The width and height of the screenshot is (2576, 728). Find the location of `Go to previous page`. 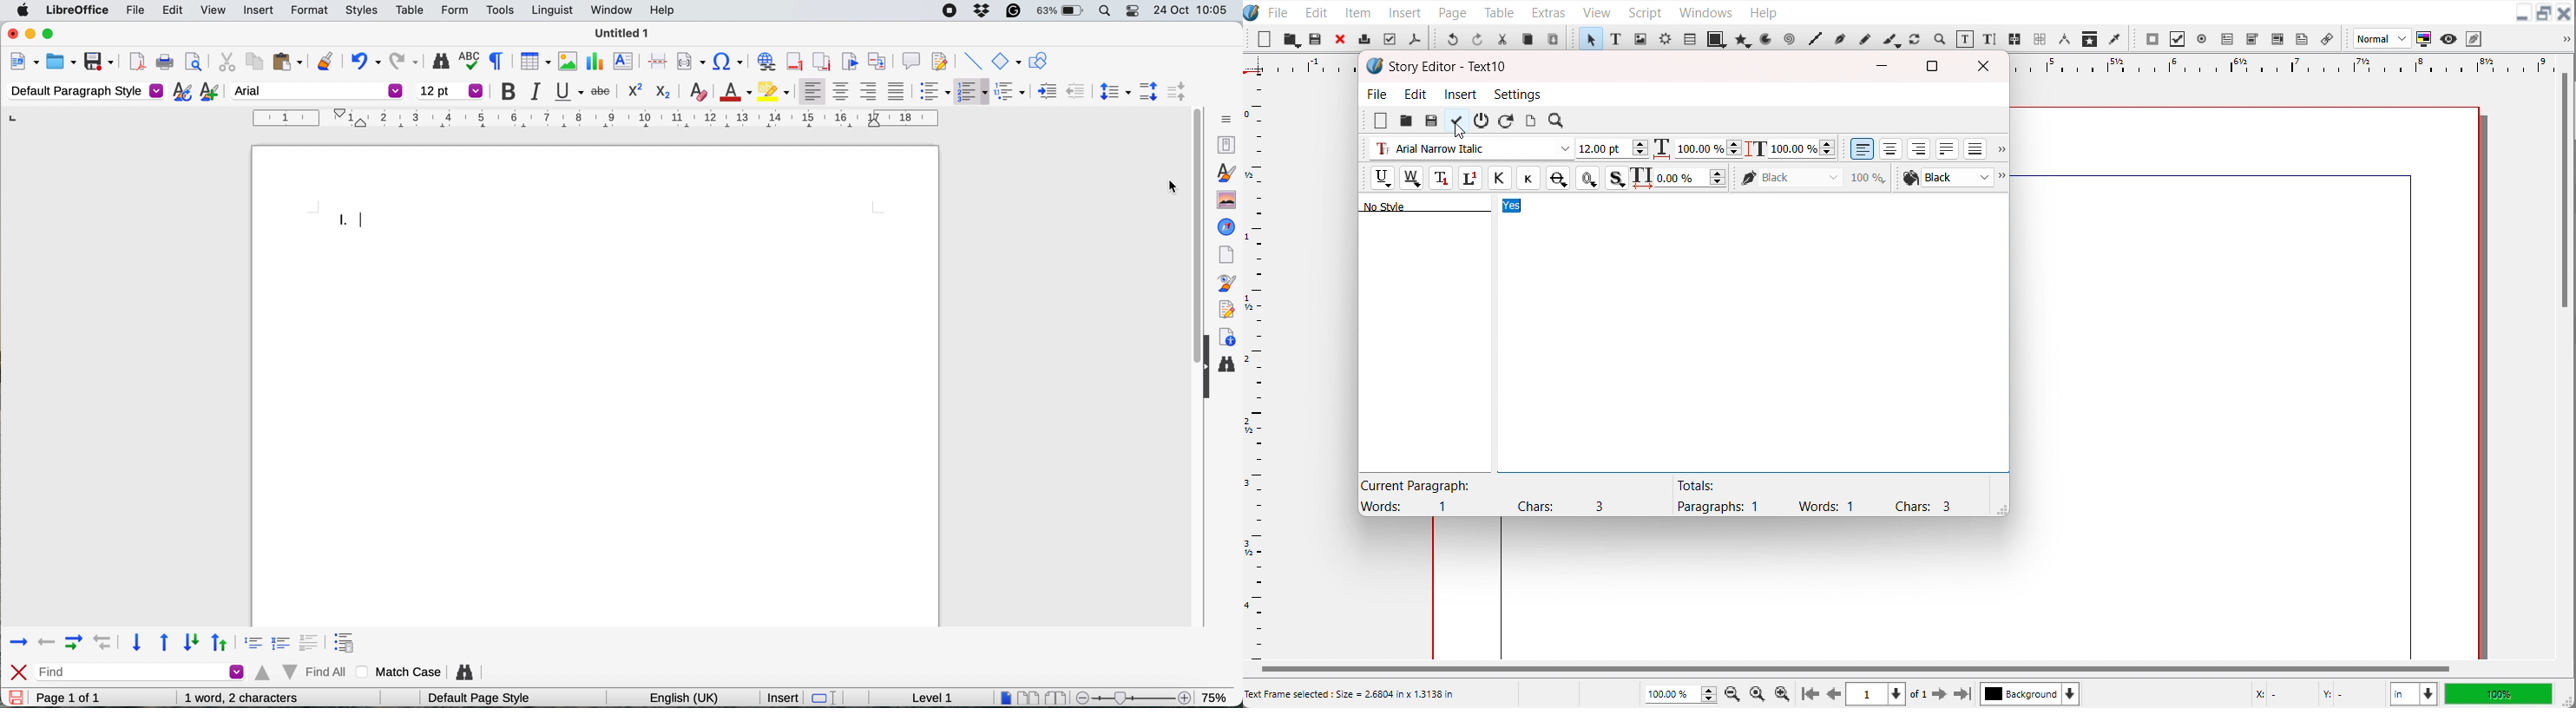

Go to previous page is located at coordinates (1834, 694).